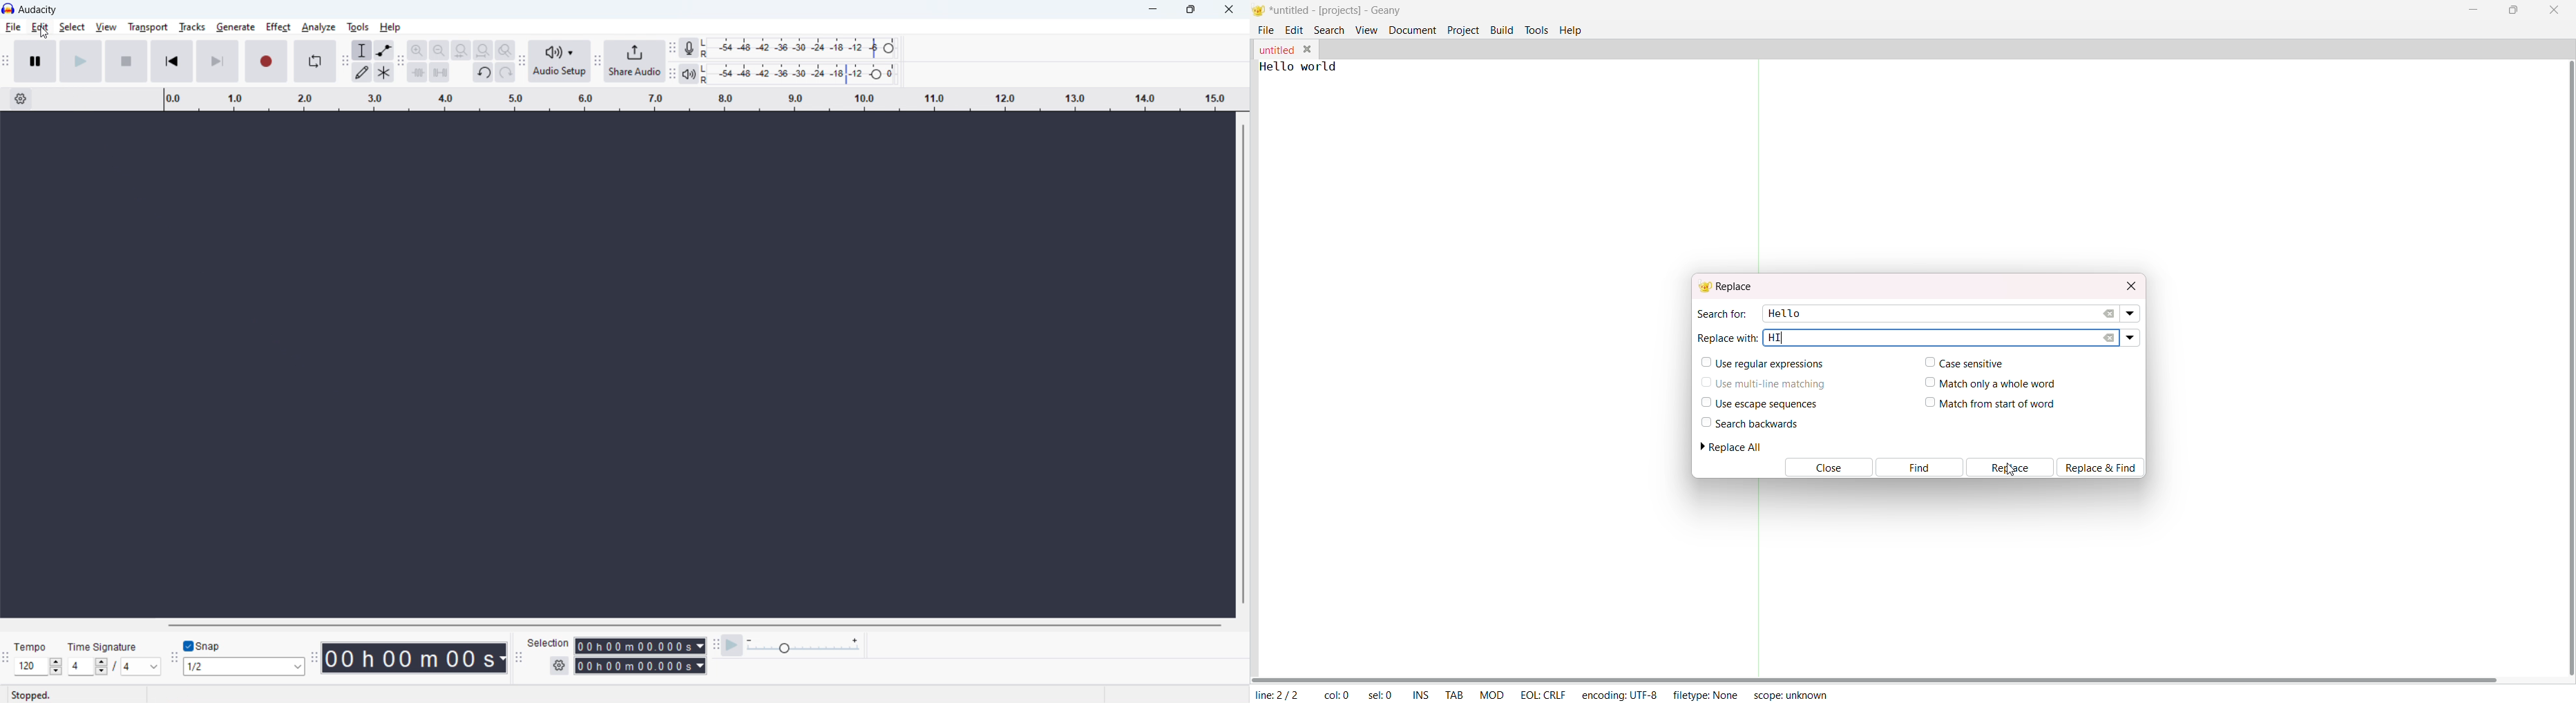  Describe the element at coordinates (174, 657) in the screenshot. I see `snapping toolabr` at that location.